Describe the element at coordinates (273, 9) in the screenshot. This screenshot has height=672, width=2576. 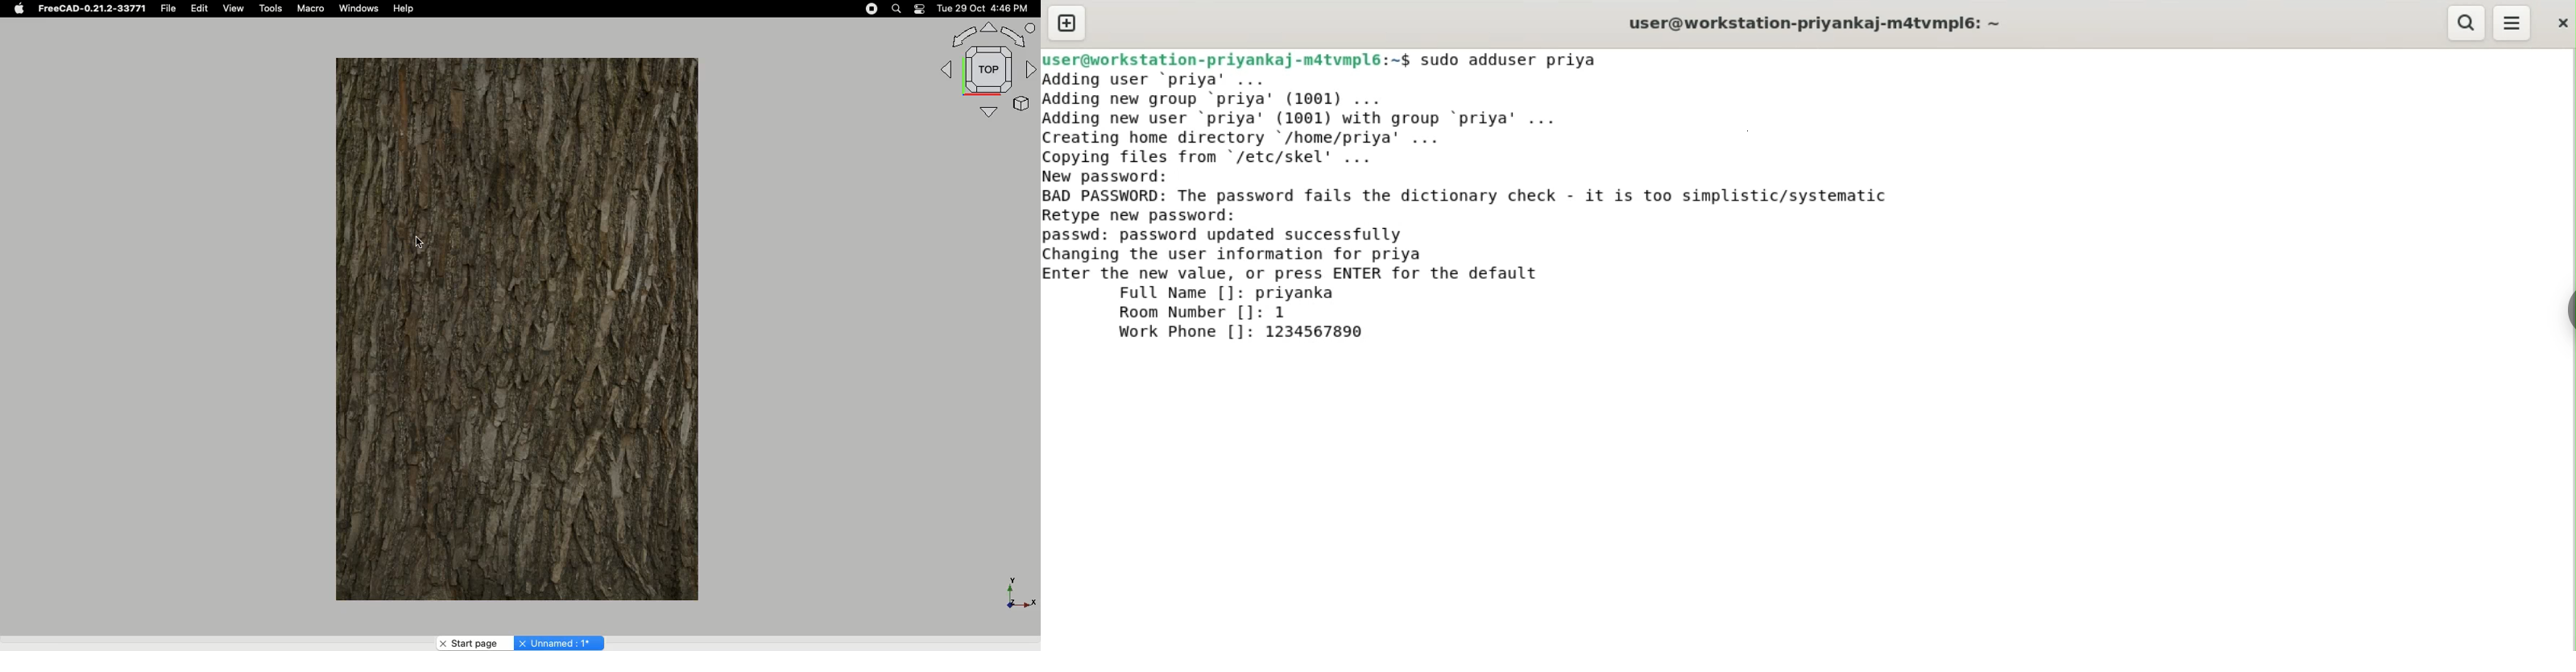
I see `Tools` at that location.